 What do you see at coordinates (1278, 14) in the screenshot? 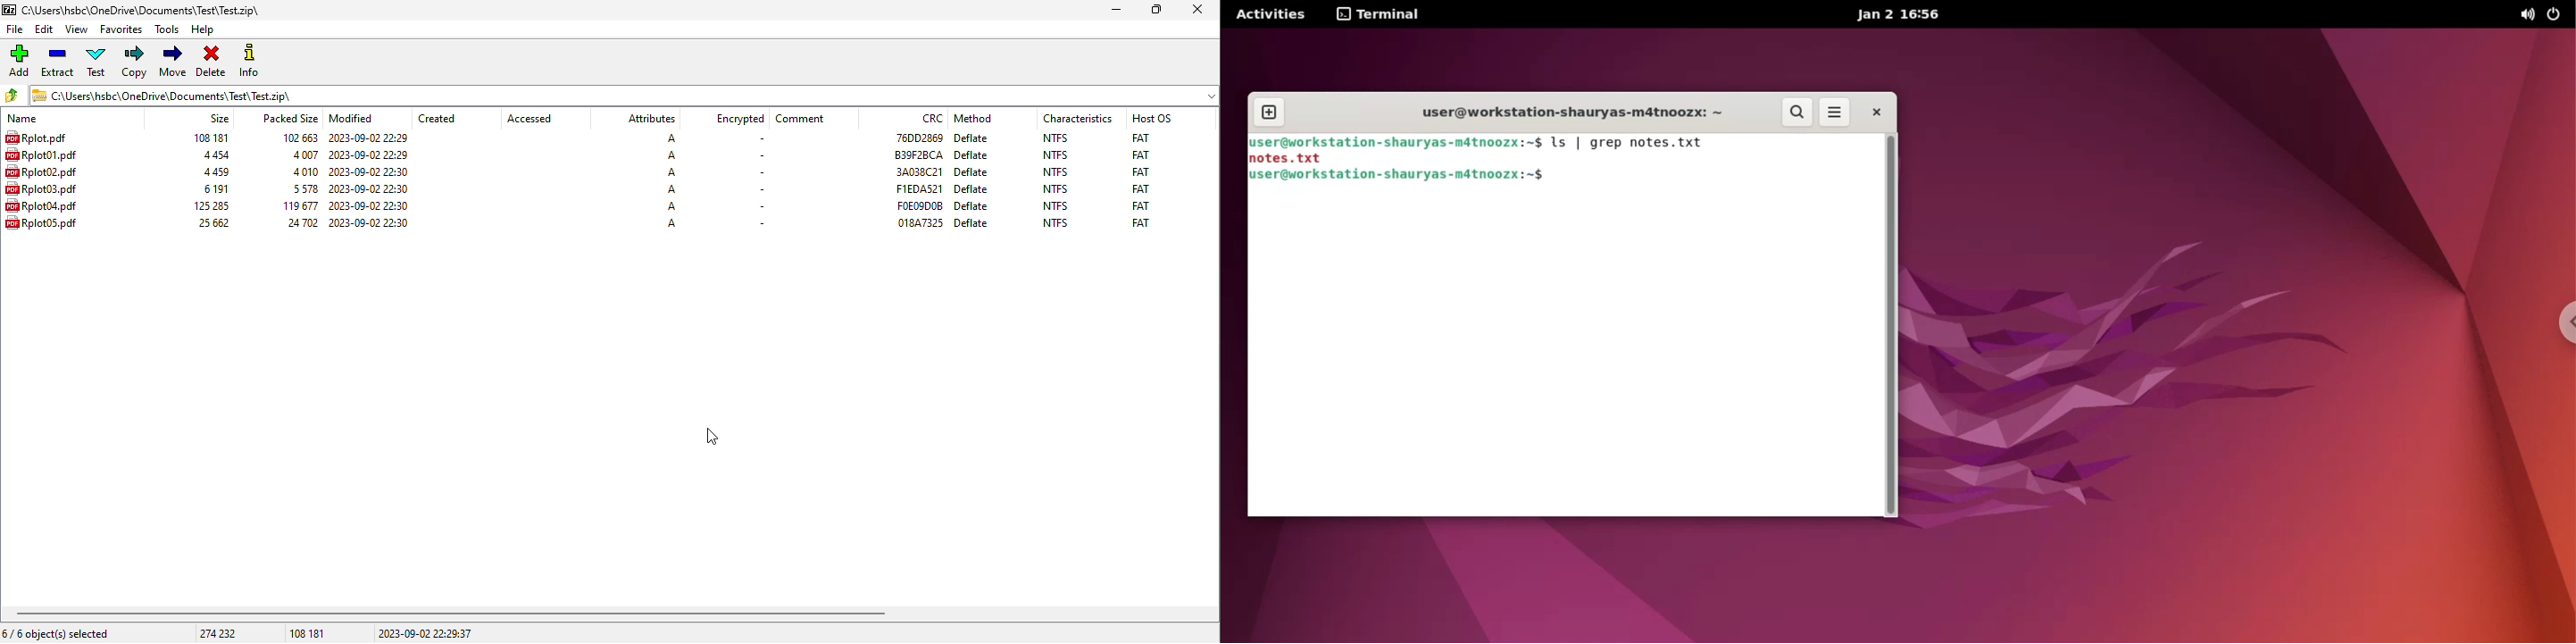
I see `Activities` at bounding box center [1278, 14].